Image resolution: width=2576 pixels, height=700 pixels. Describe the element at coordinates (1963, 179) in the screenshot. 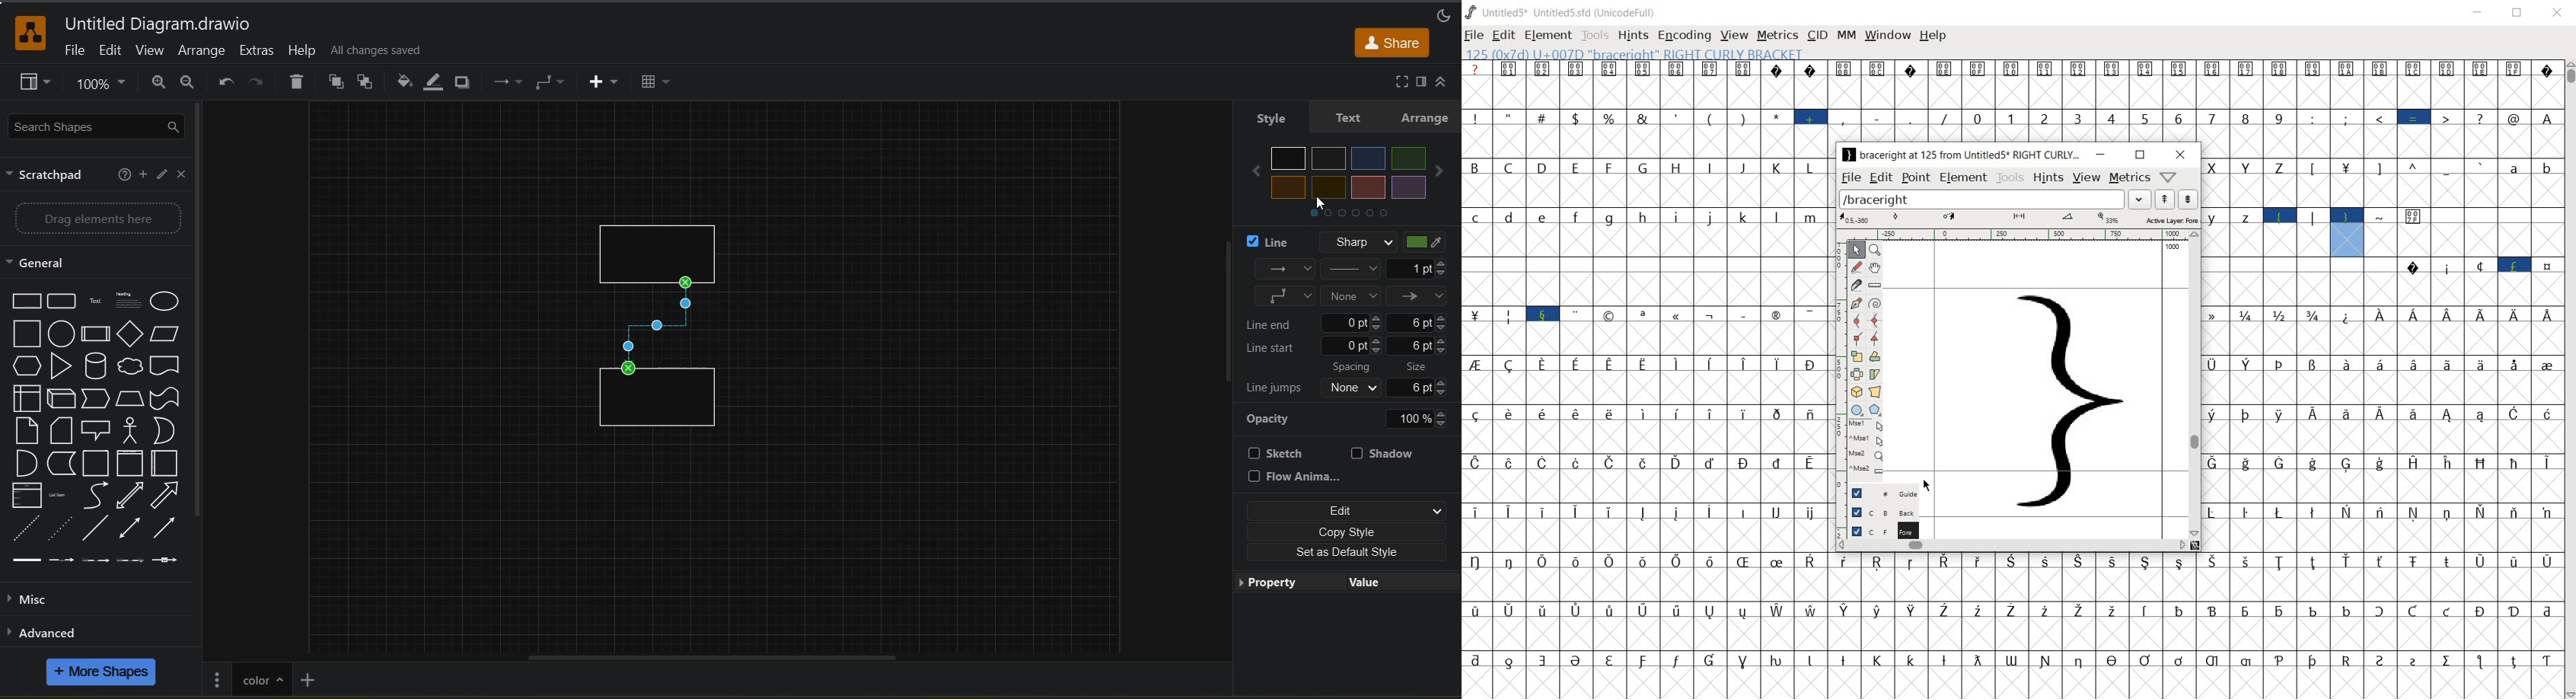

I see `element` at that location.